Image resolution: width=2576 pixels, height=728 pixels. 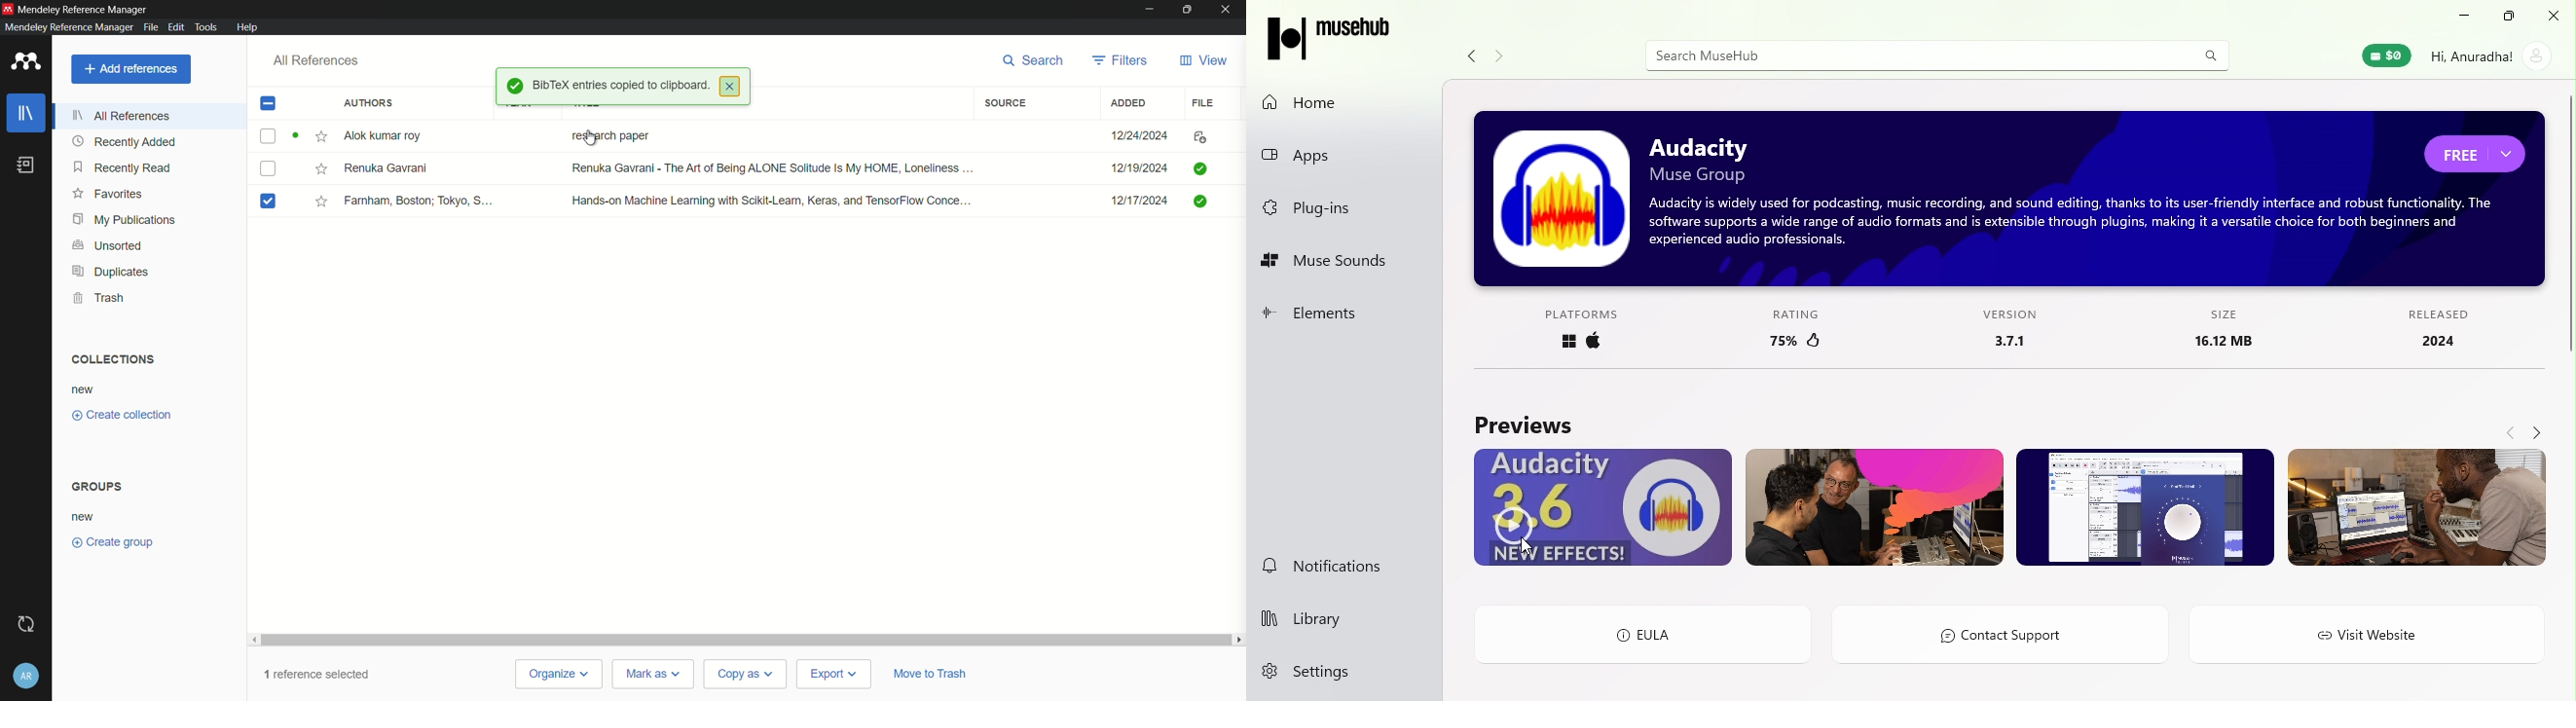 I want to click on tools menu, so click(x=209, y=27).